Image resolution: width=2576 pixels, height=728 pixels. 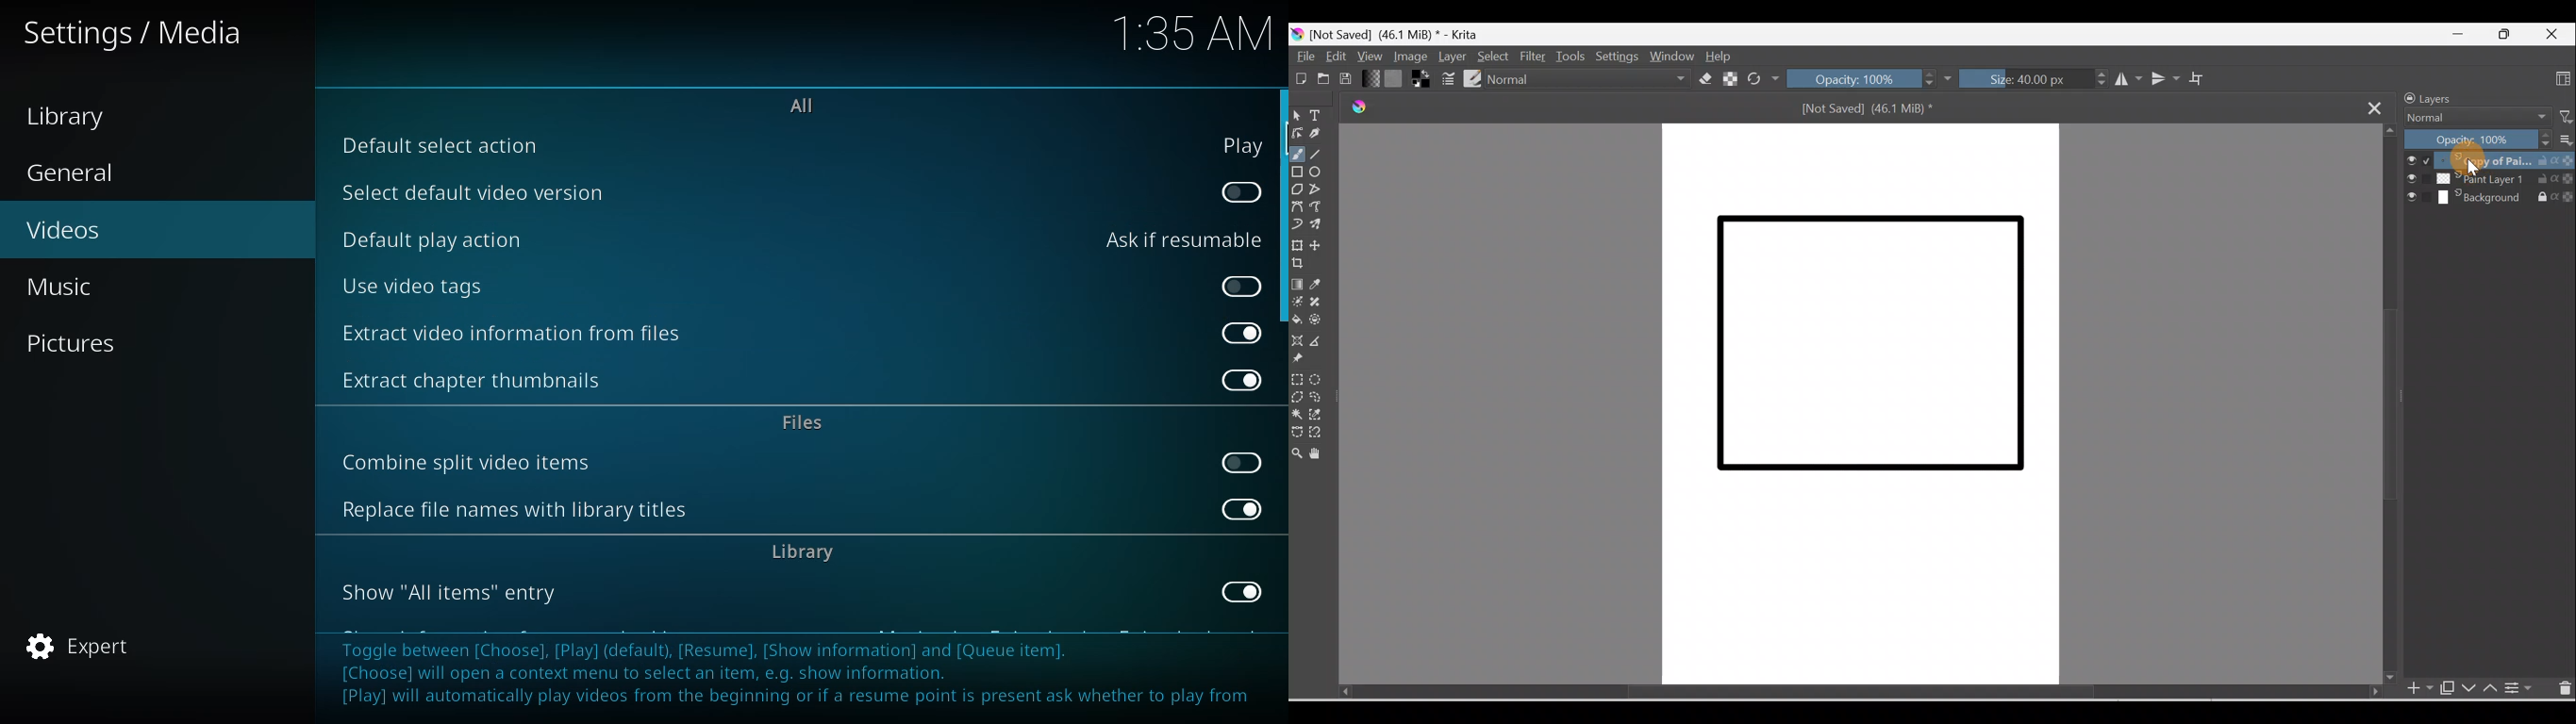 What do you see at coordinates (1297, 396) in the screenshot?
I see `Polygonal selection` at bounding box center [1297, 396].